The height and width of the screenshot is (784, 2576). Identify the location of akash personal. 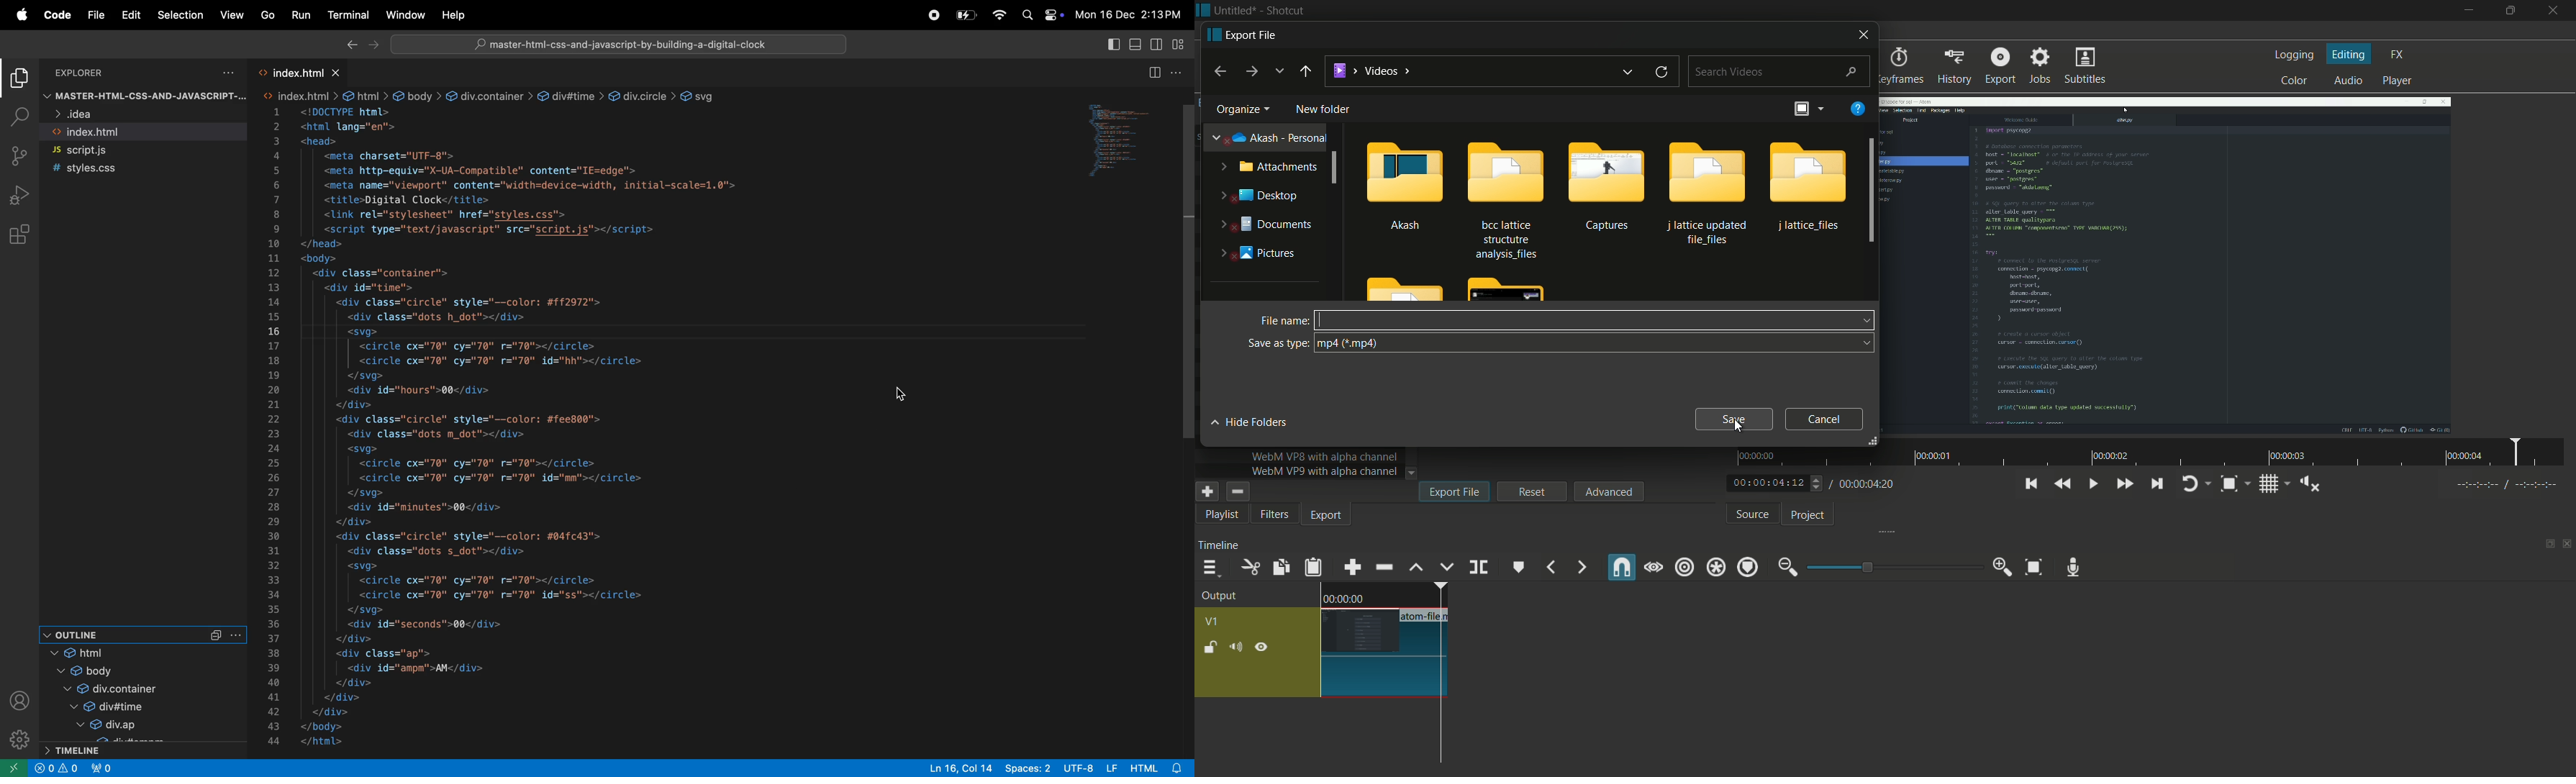
(1266, 139).